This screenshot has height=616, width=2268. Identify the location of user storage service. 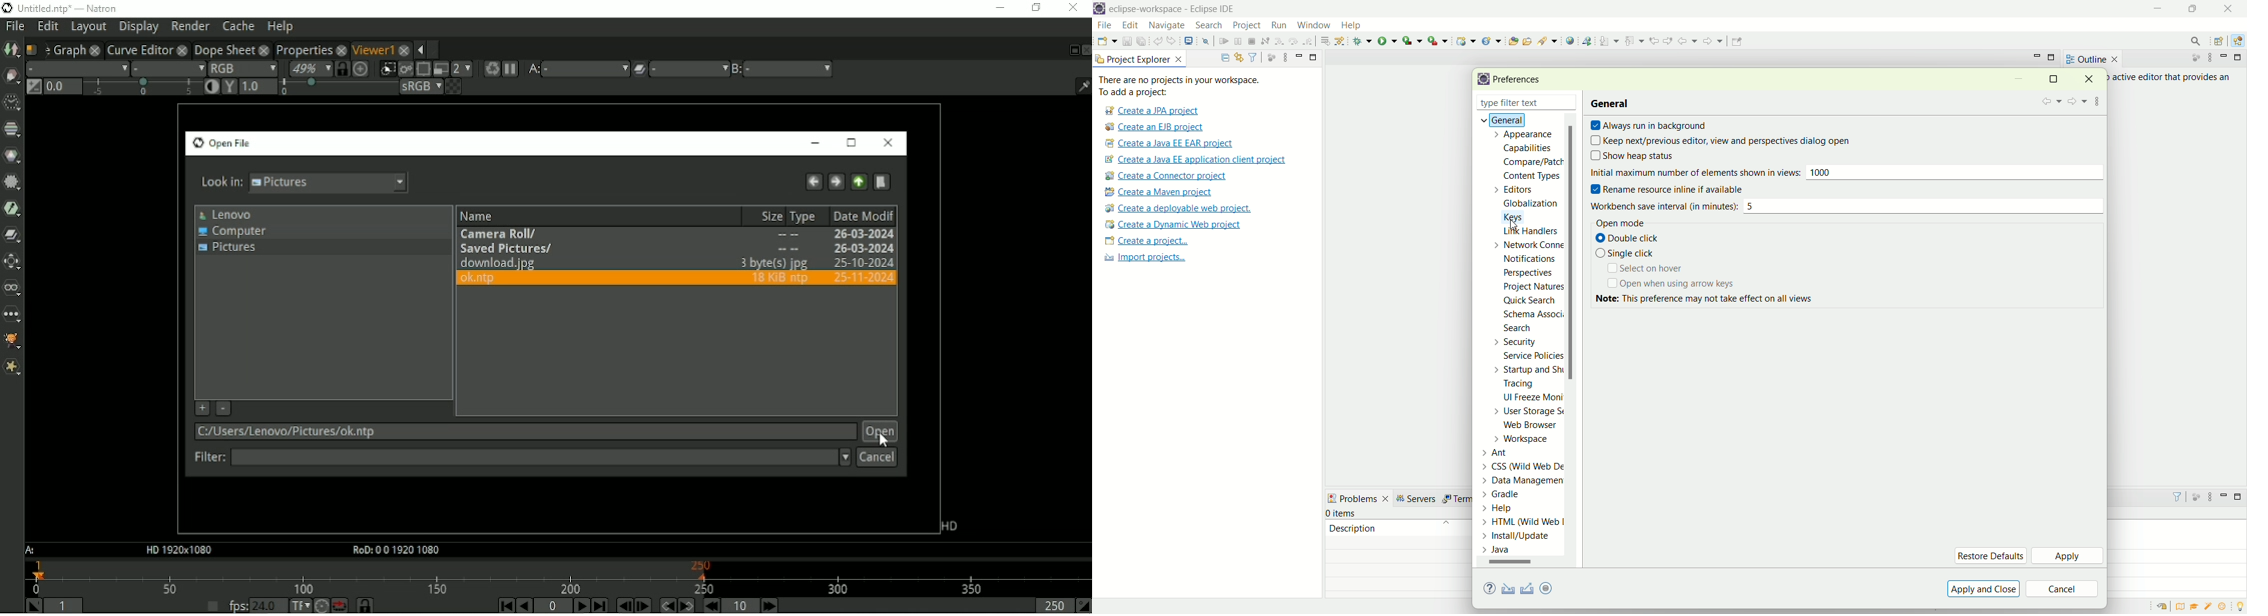
(1530, 413).